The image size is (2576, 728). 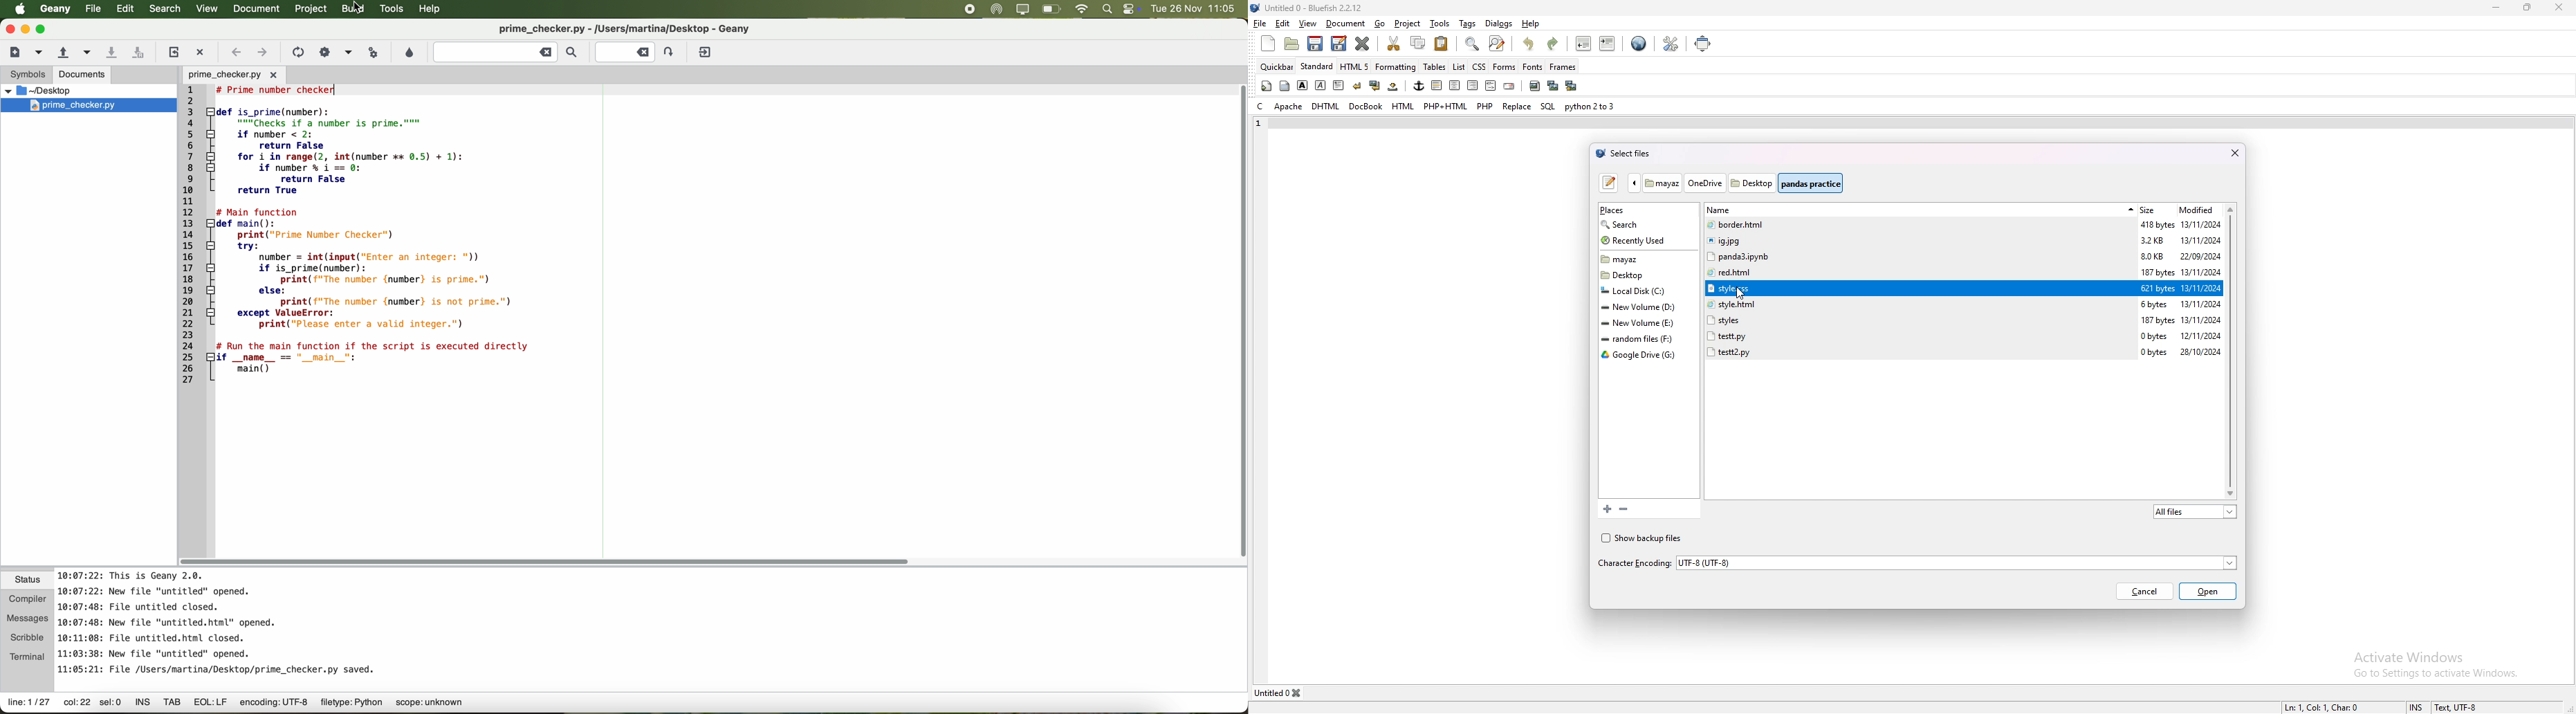 What do you see at coordinates (2202, 273) in the screenshot?
I see `13/11/2024` at bounding box center [2202, 273].